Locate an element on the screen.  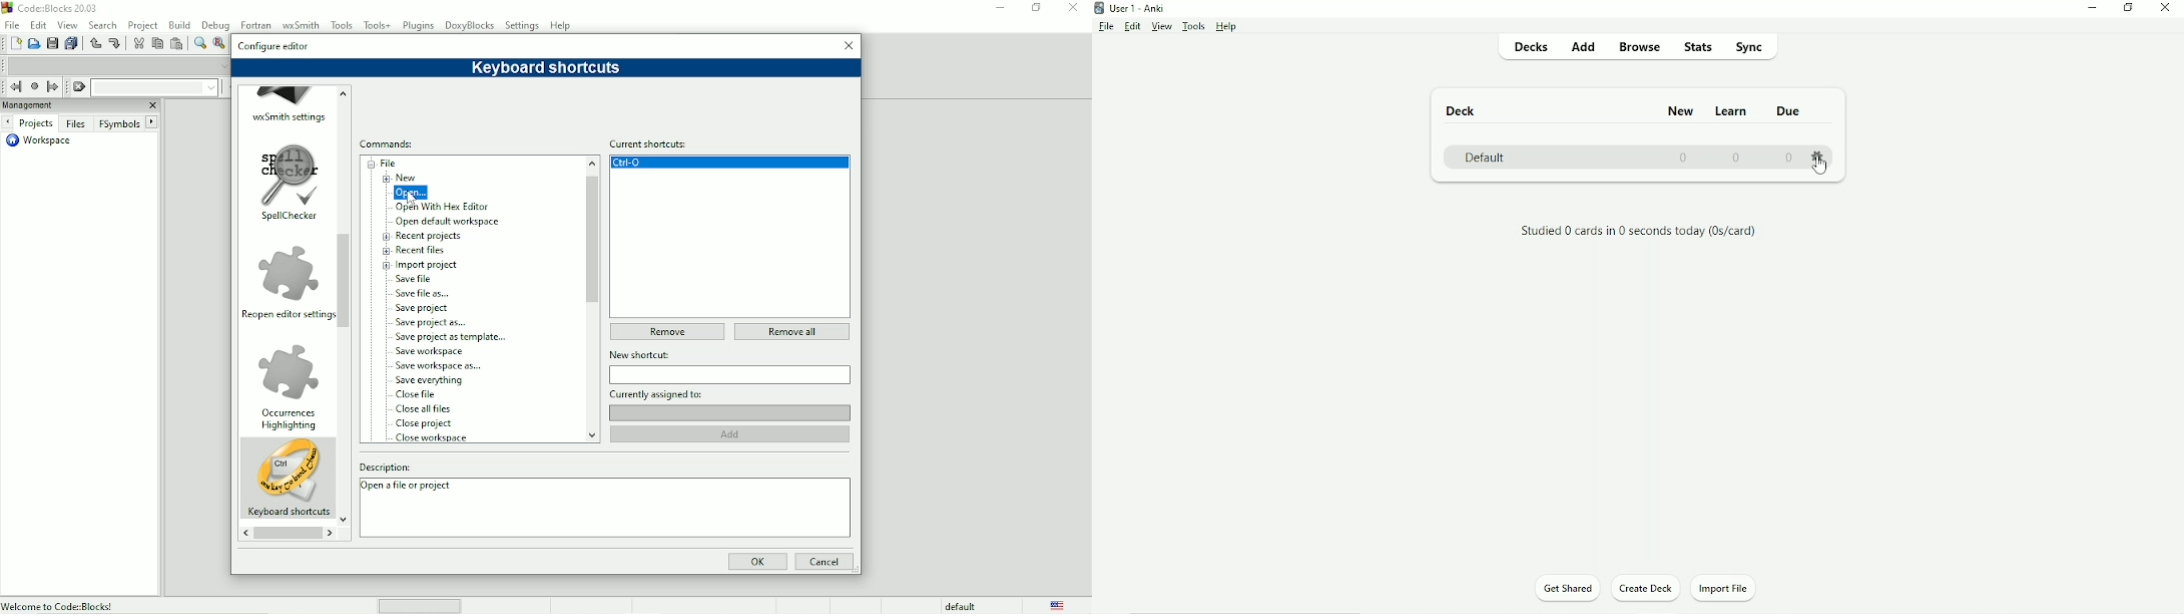
Close workspace is located at coordinates (435, 438).